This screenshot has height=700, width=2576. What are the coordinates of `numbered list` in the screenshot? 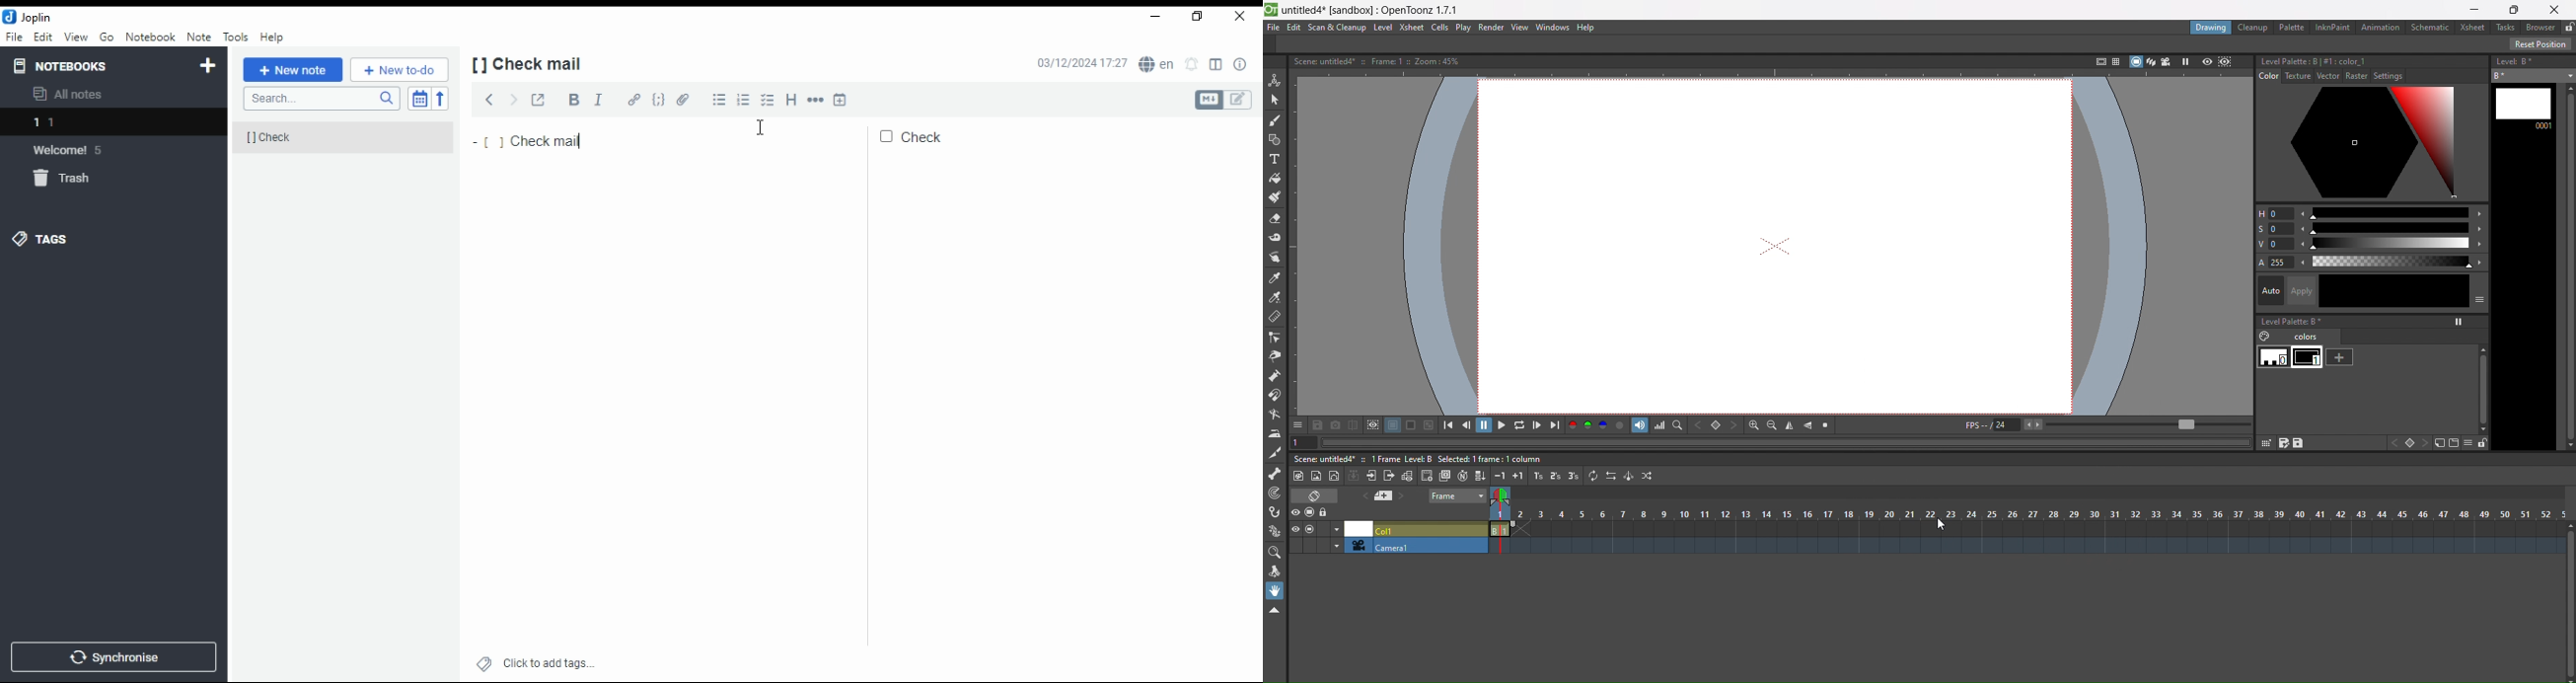 It's located at (742, 101).